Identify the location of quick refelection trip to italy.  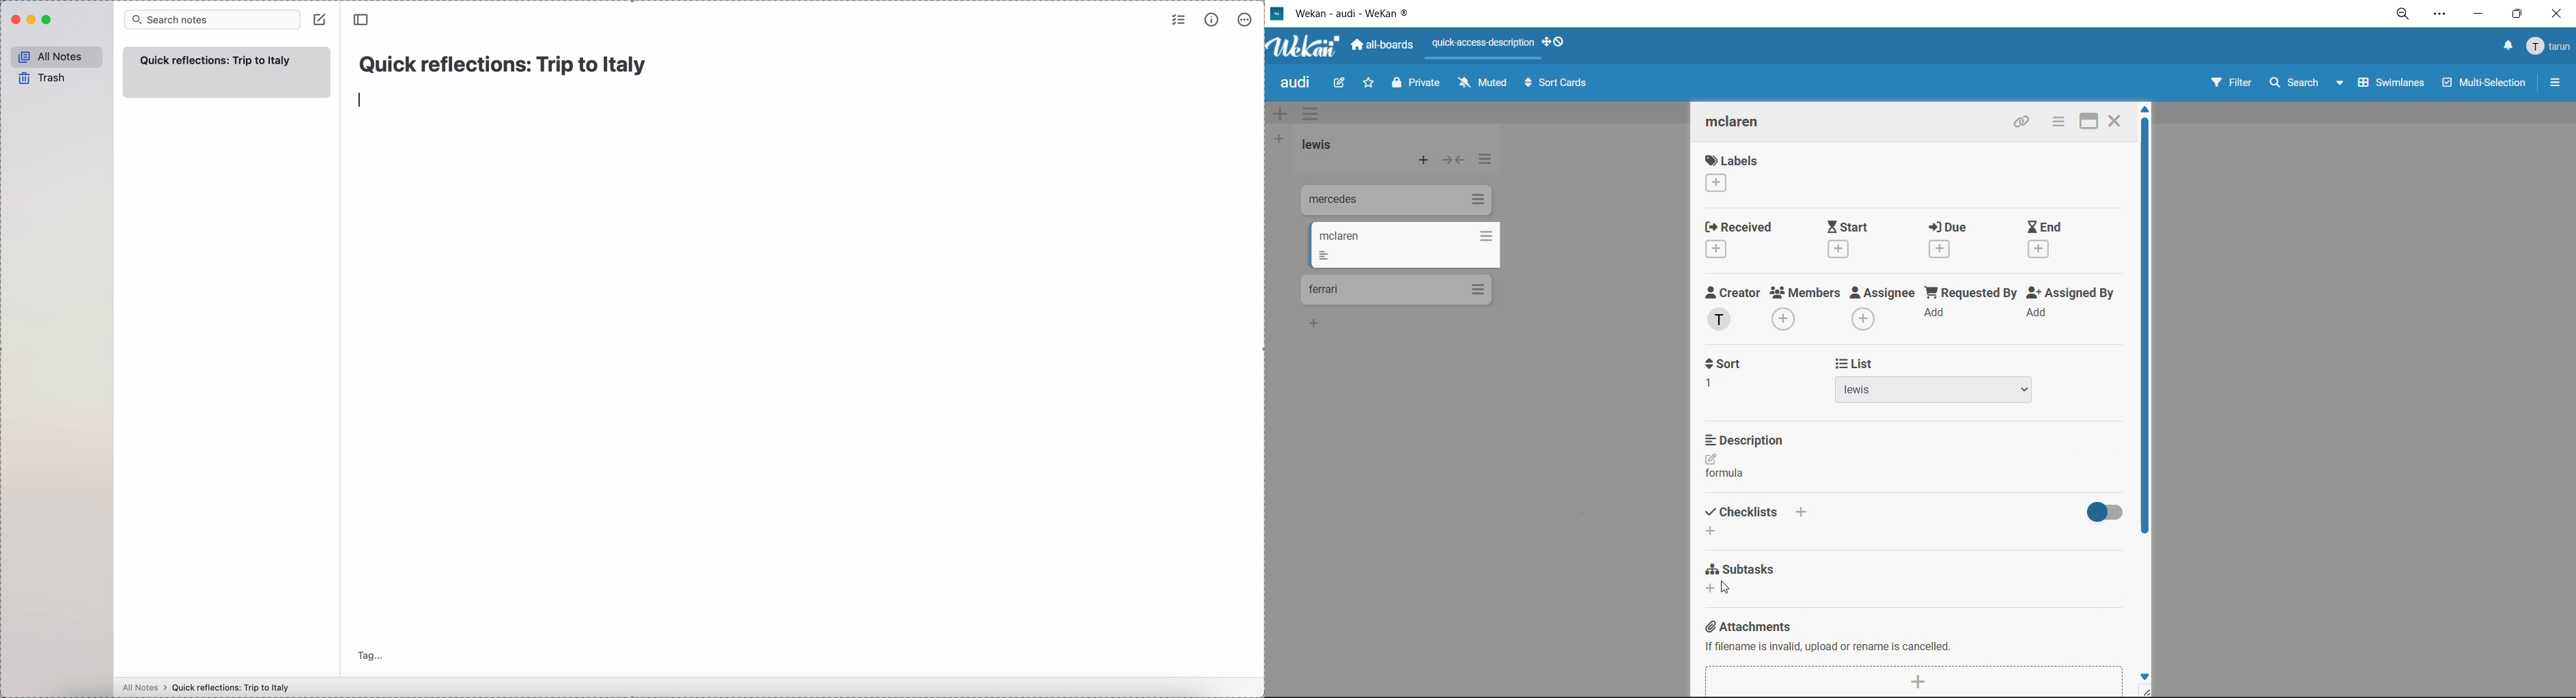
(218, 60).